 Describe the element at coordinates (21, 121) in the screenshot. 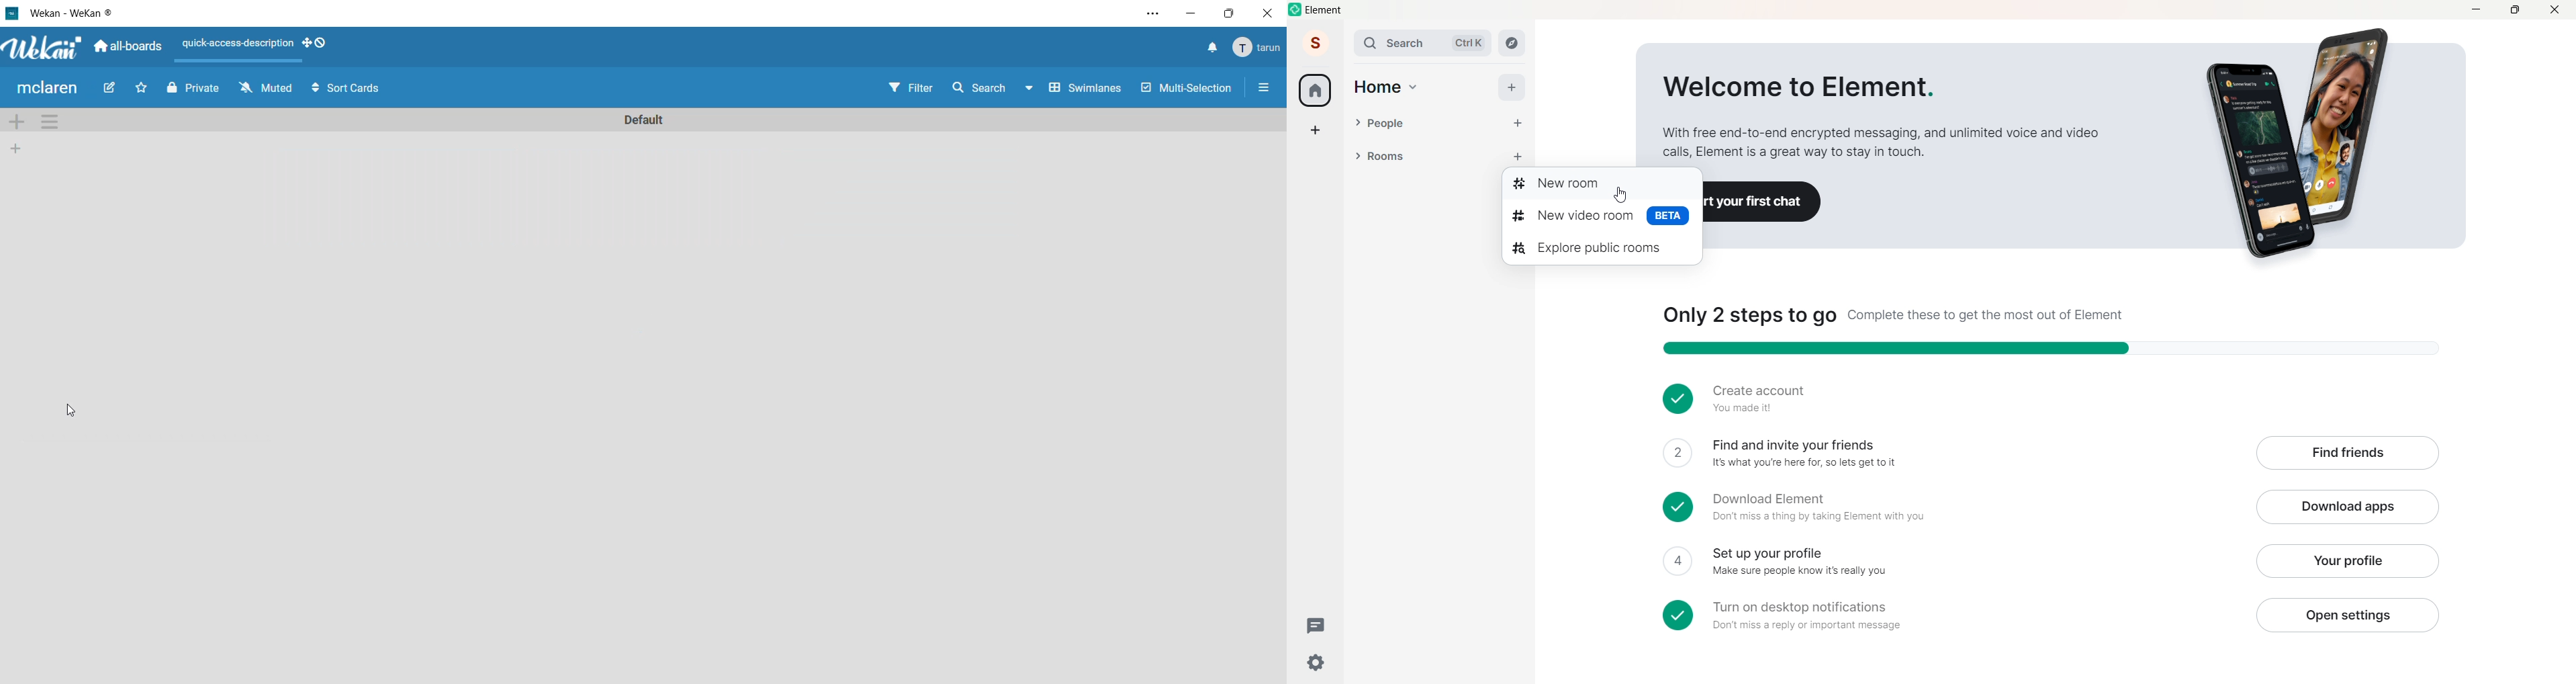

I see `add swimlane` at that location.